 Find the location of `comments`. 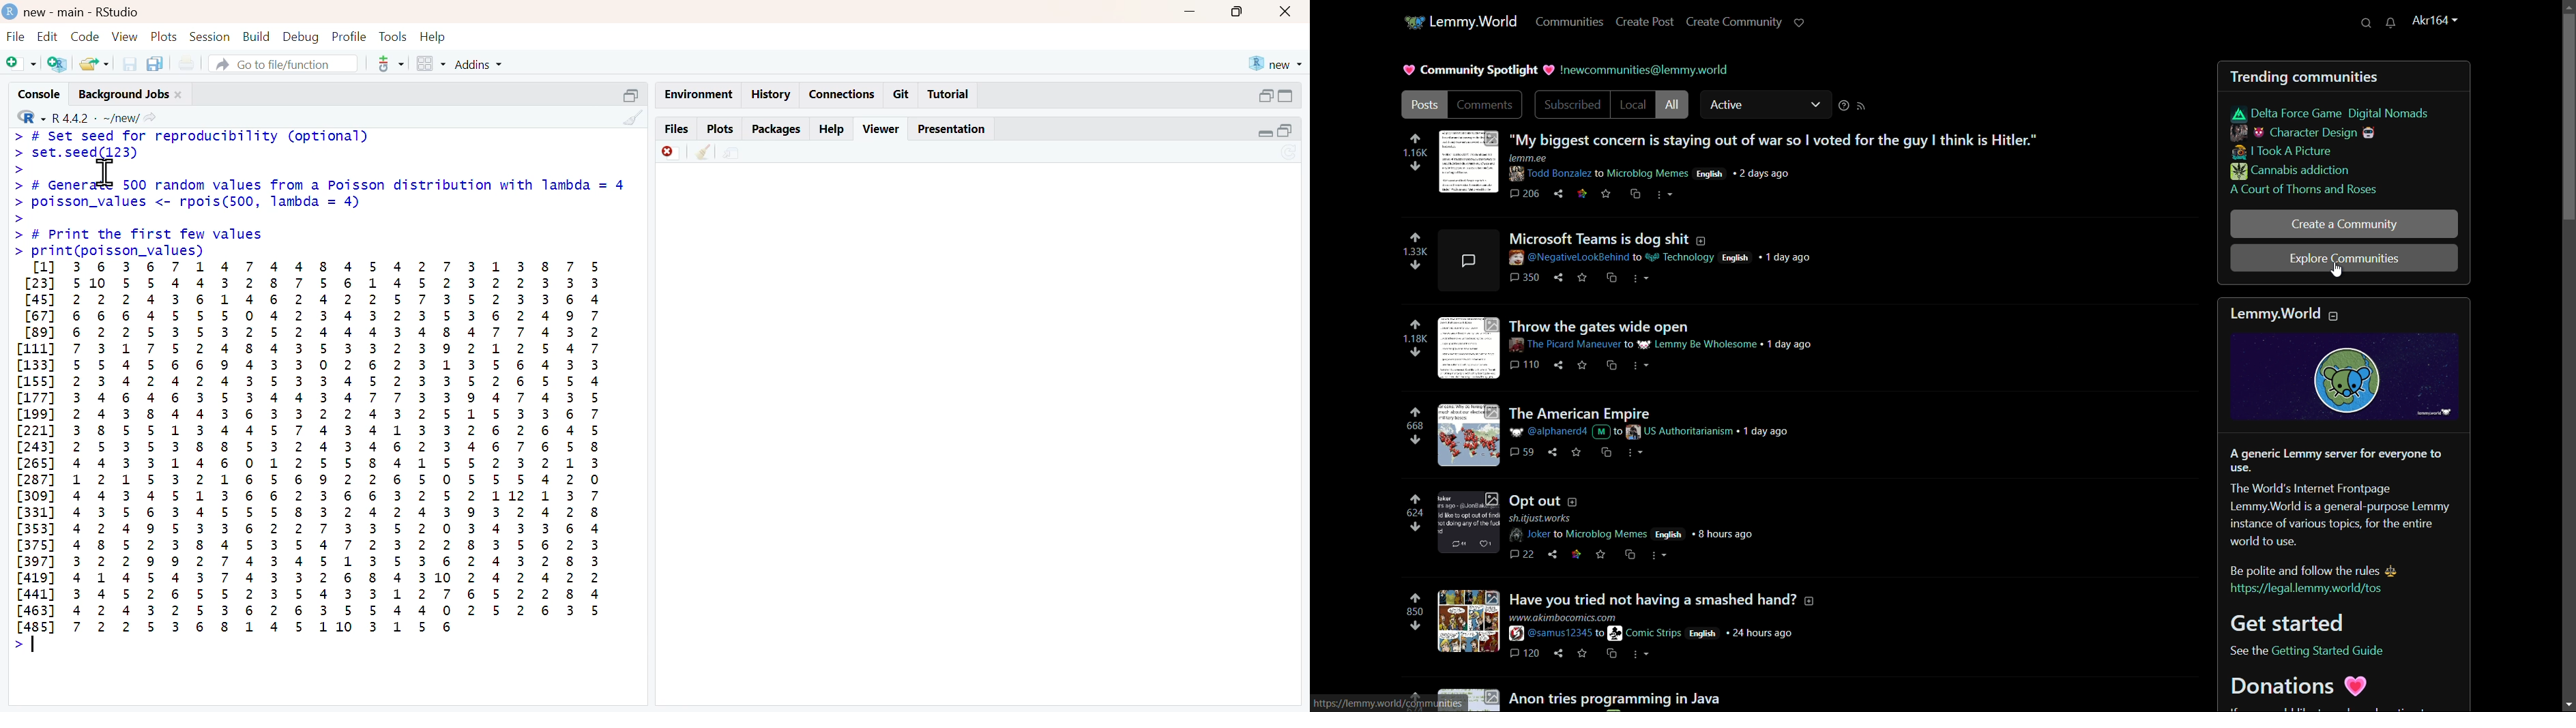

comments is located at coordinates (1526, 452).